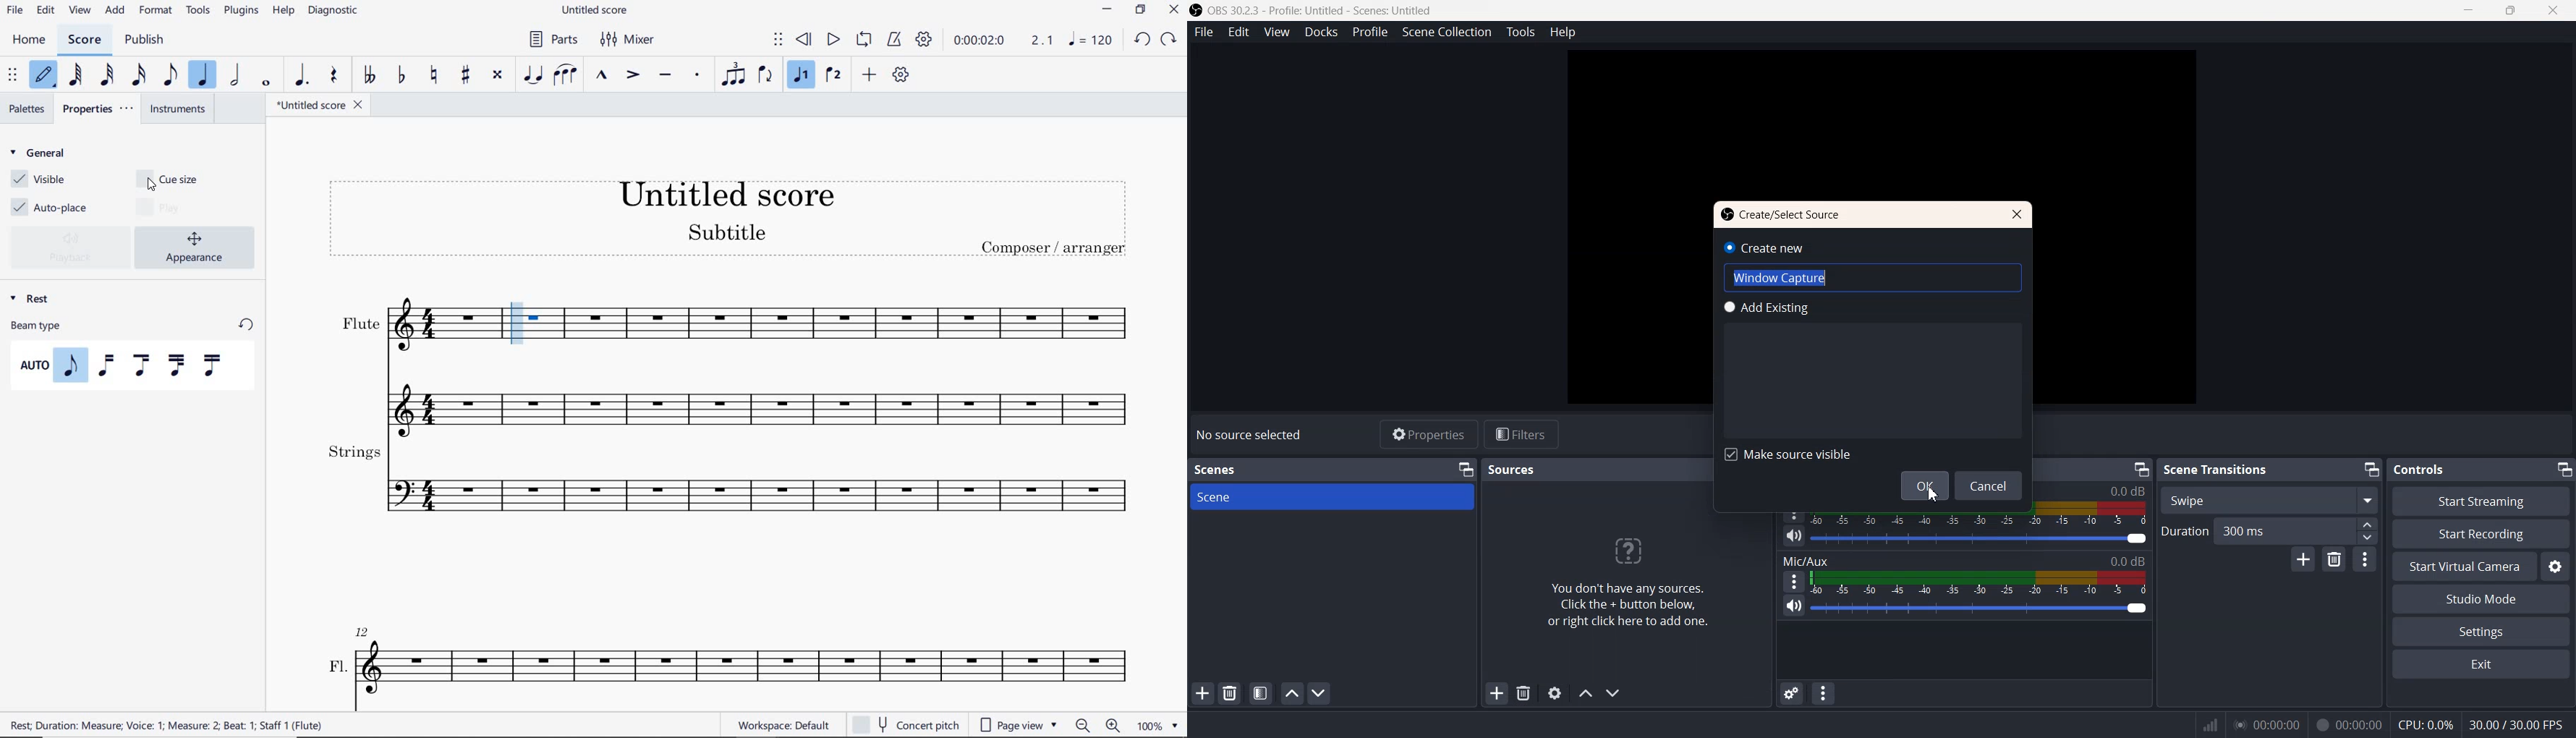  I want to click on Minimize, so click(2371, 470).